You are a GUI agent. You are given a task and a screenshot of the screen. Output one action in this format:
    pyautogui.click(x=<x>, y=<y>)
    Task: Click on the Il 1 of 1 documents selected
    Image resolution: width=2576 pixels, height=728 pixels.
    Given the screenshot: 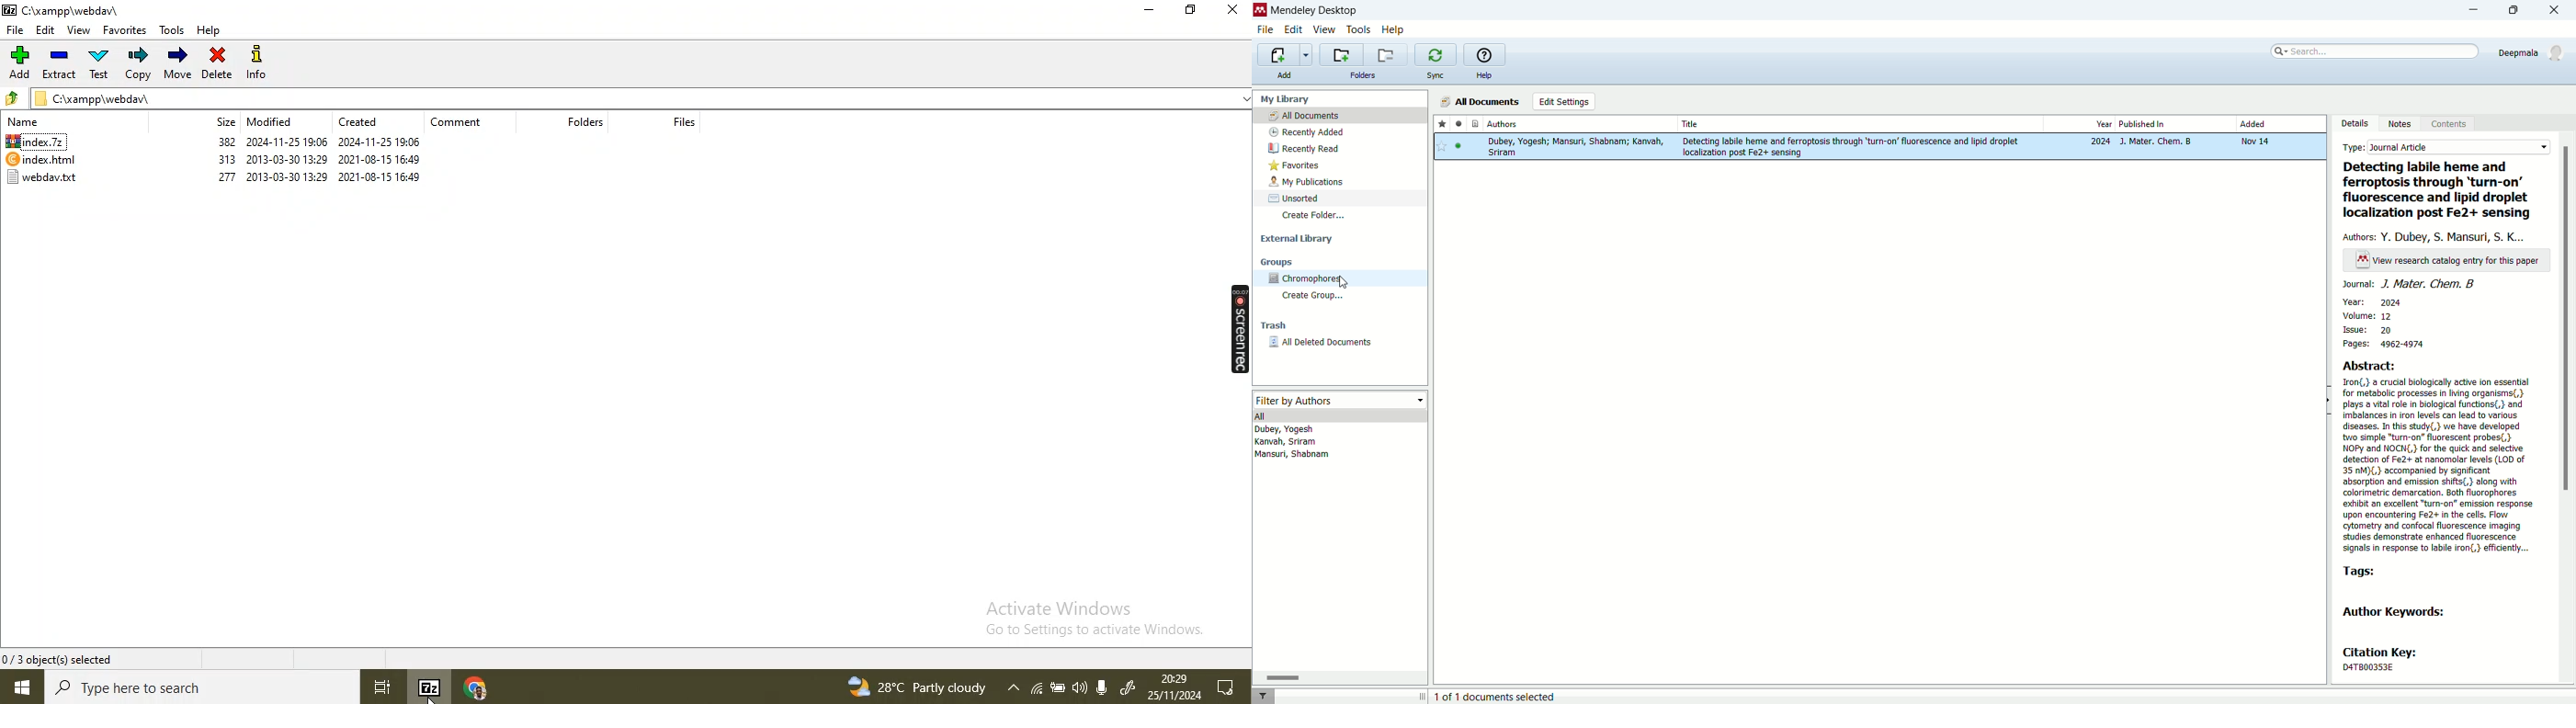 What is the action you would take?
    pyautogui.click(x=1522, y=696)
    